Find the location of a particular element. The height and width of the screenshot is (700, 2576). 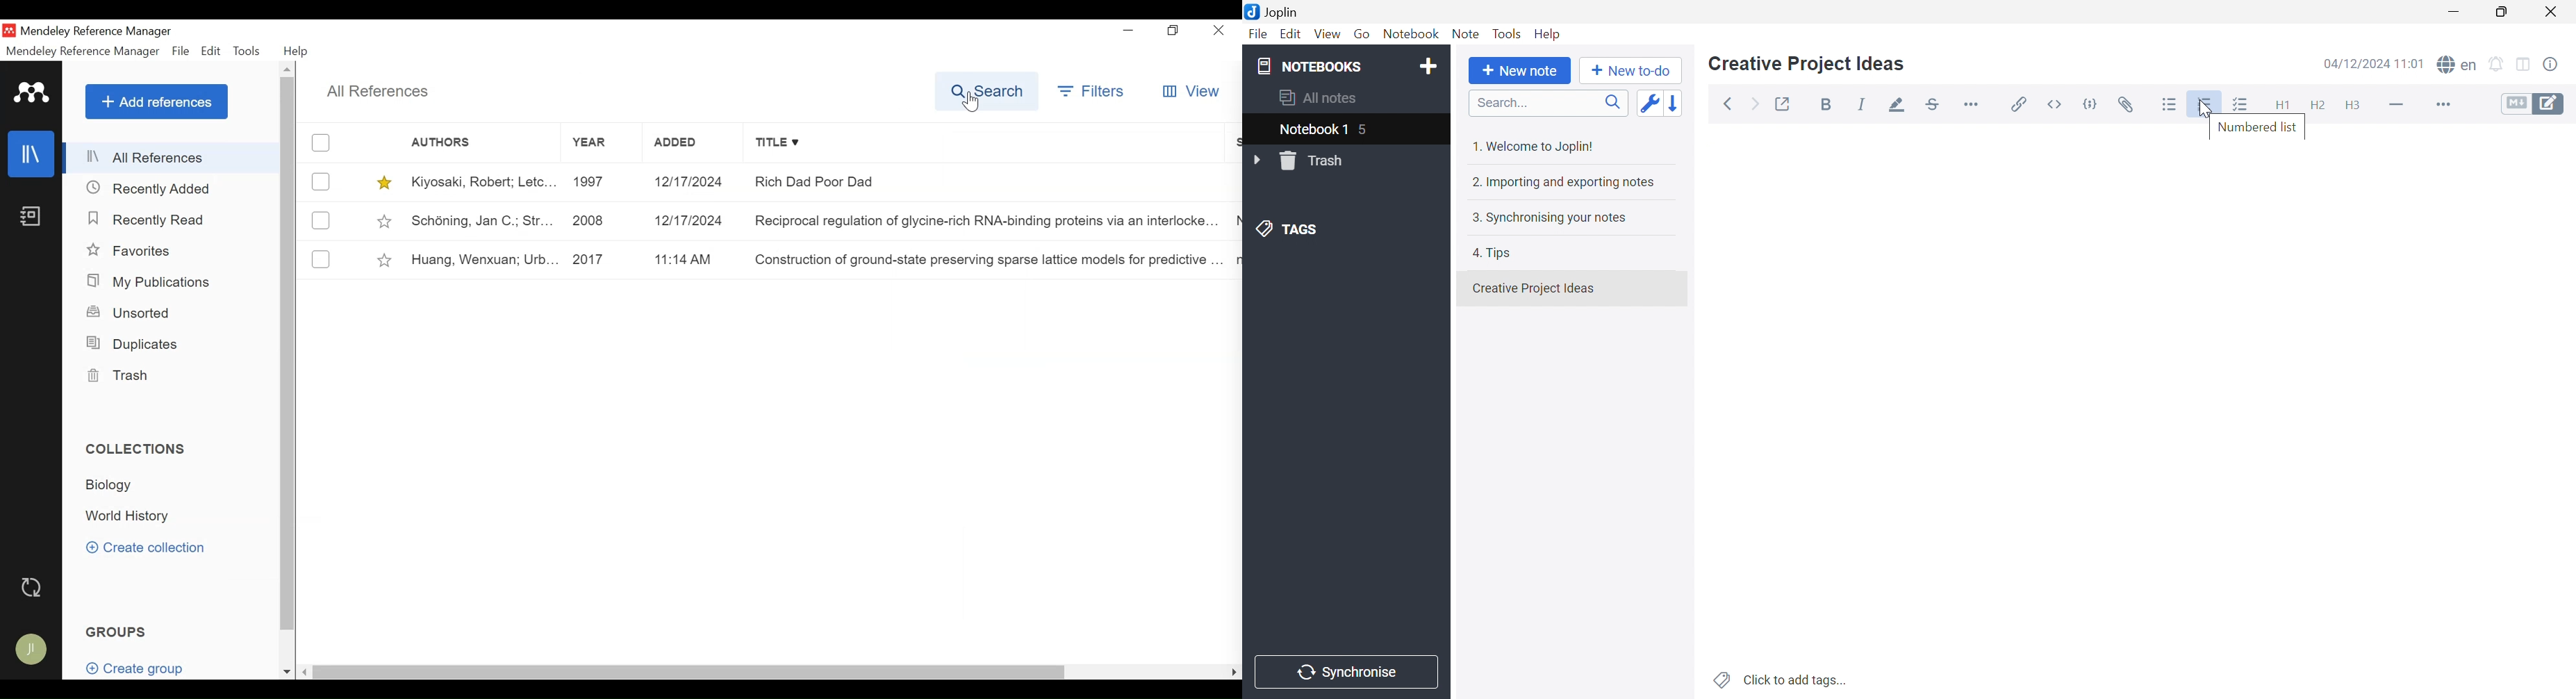

Edit is located at coordinates (1291, 36).